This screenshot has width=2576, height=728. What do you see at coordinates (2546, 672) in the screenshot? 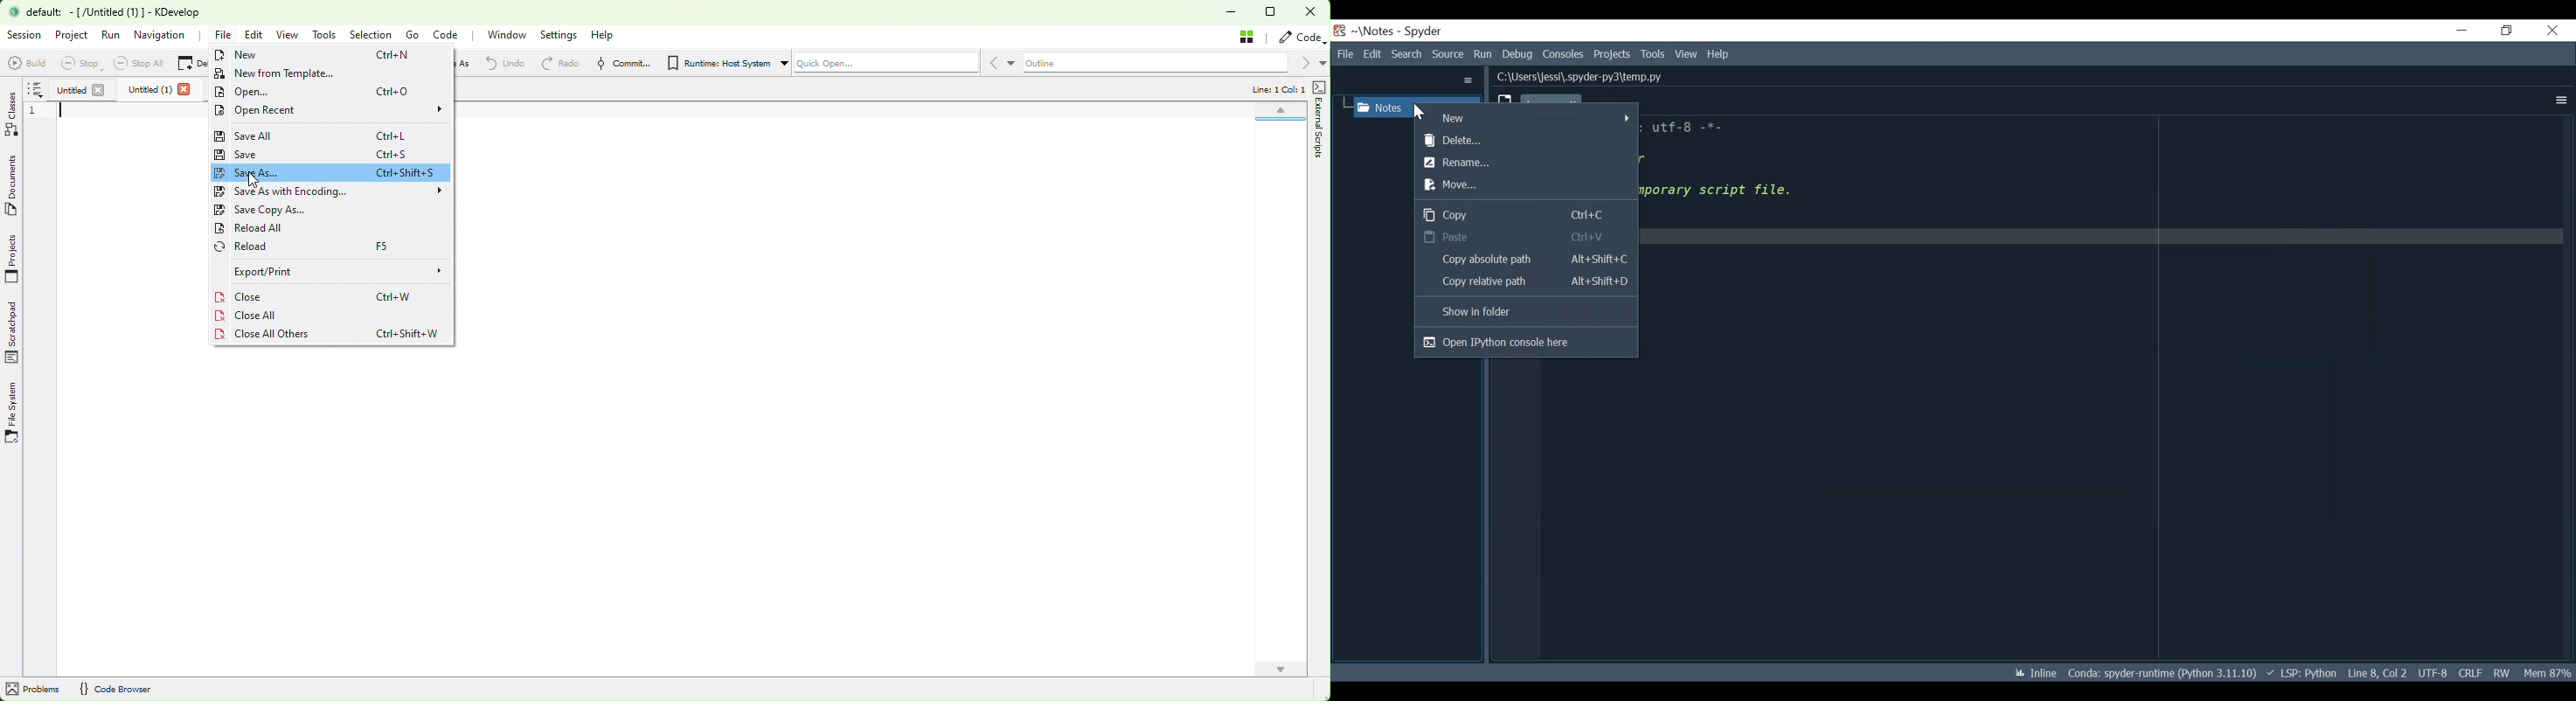
I see `Memory Usage` at bounding box center [2546, 672].